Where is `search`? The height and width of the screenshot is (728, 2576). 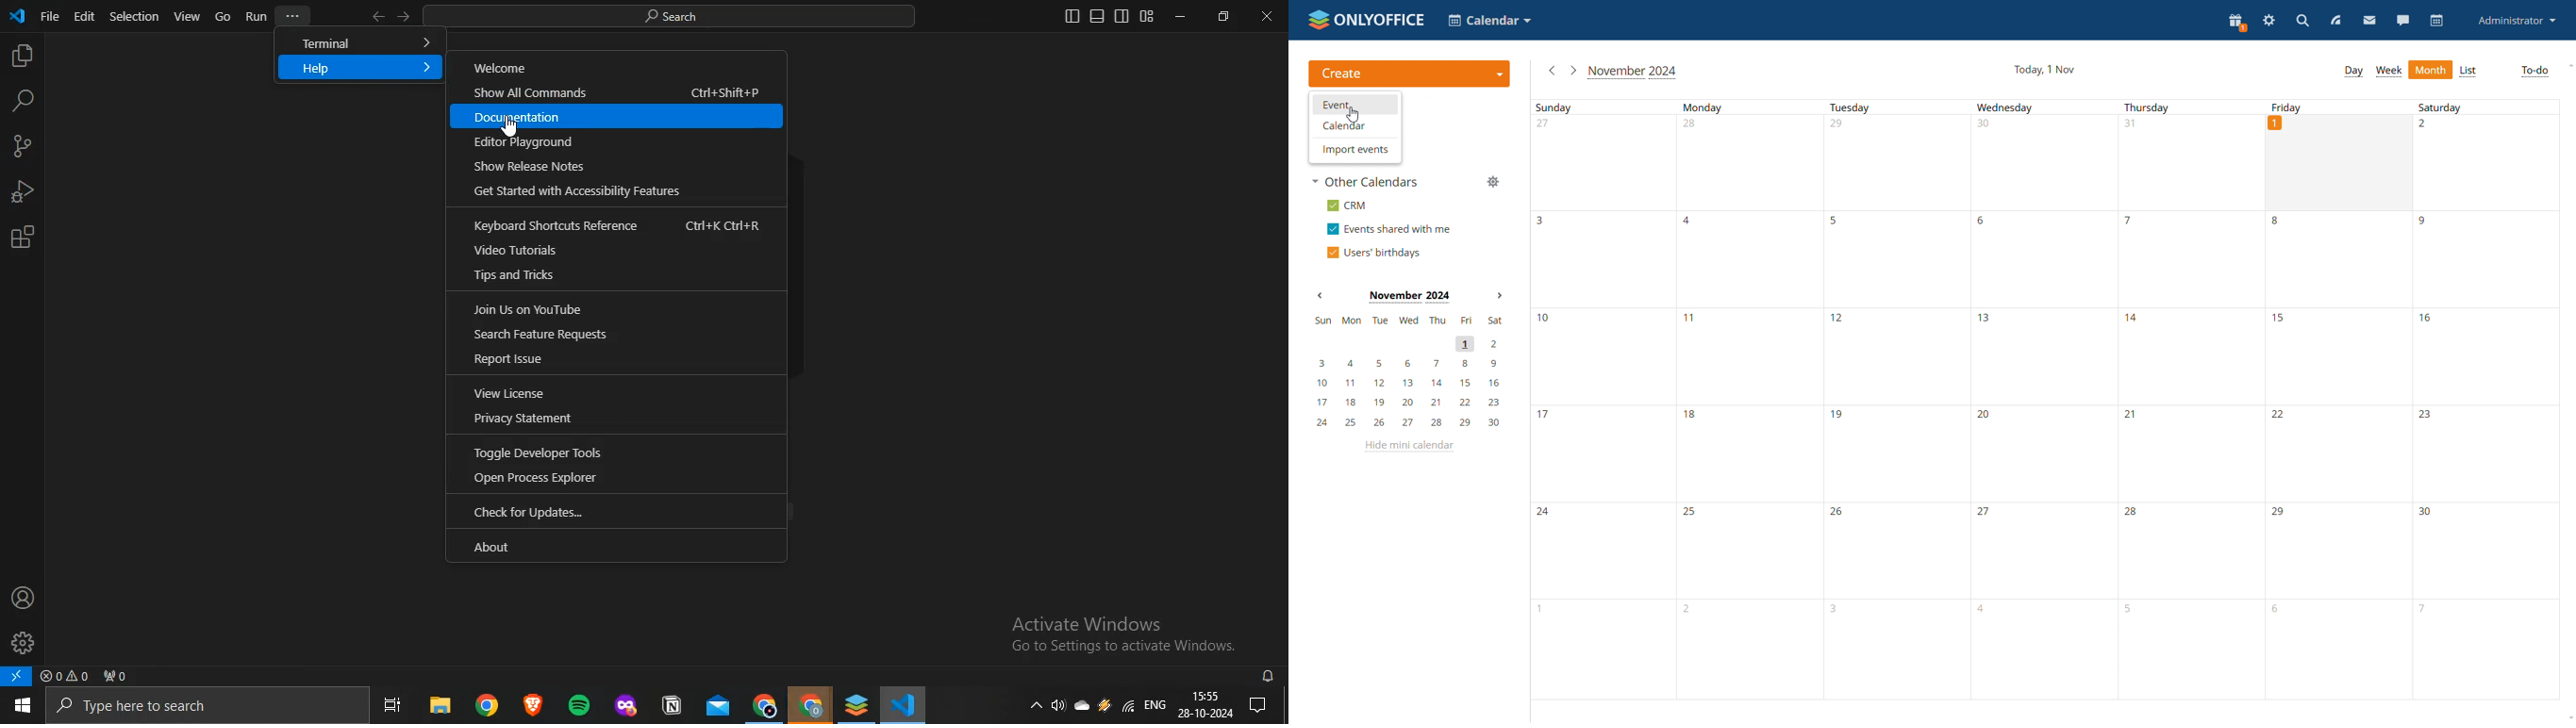
search is located at coordinates (681, 17).